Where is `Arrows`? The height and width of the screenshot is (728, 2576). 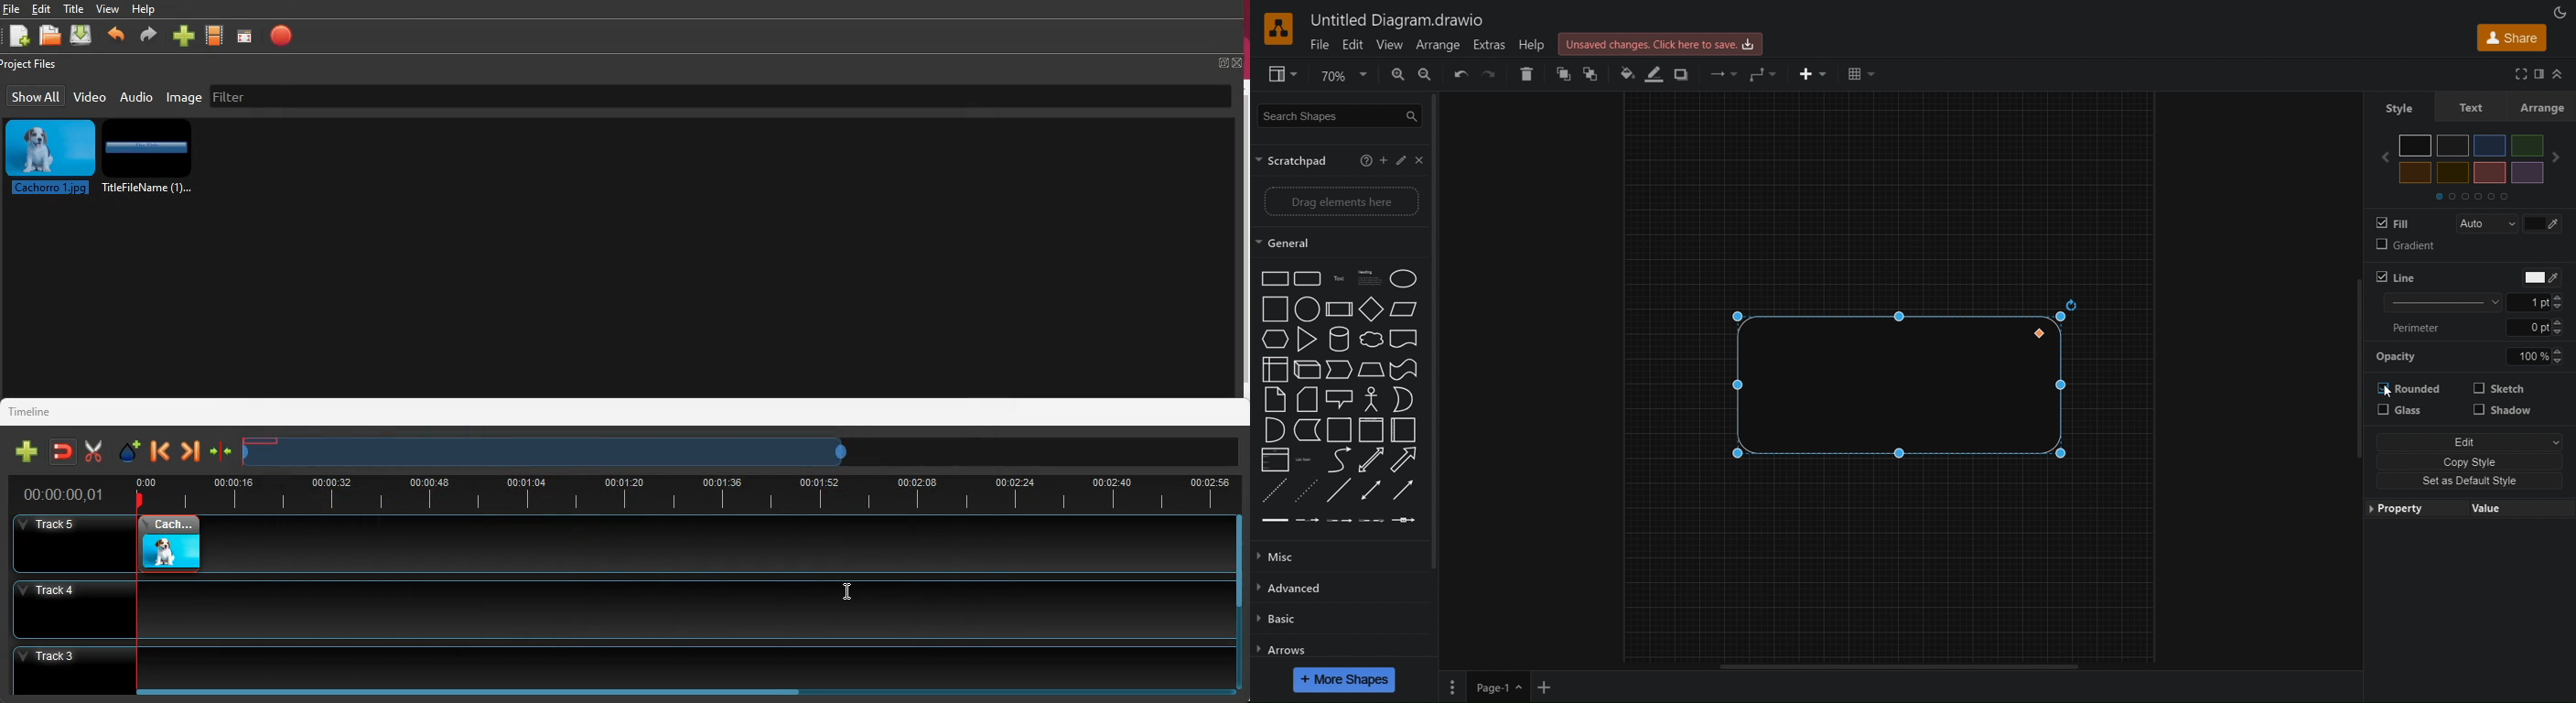
Arrows is located at coordinates (1286, 649).